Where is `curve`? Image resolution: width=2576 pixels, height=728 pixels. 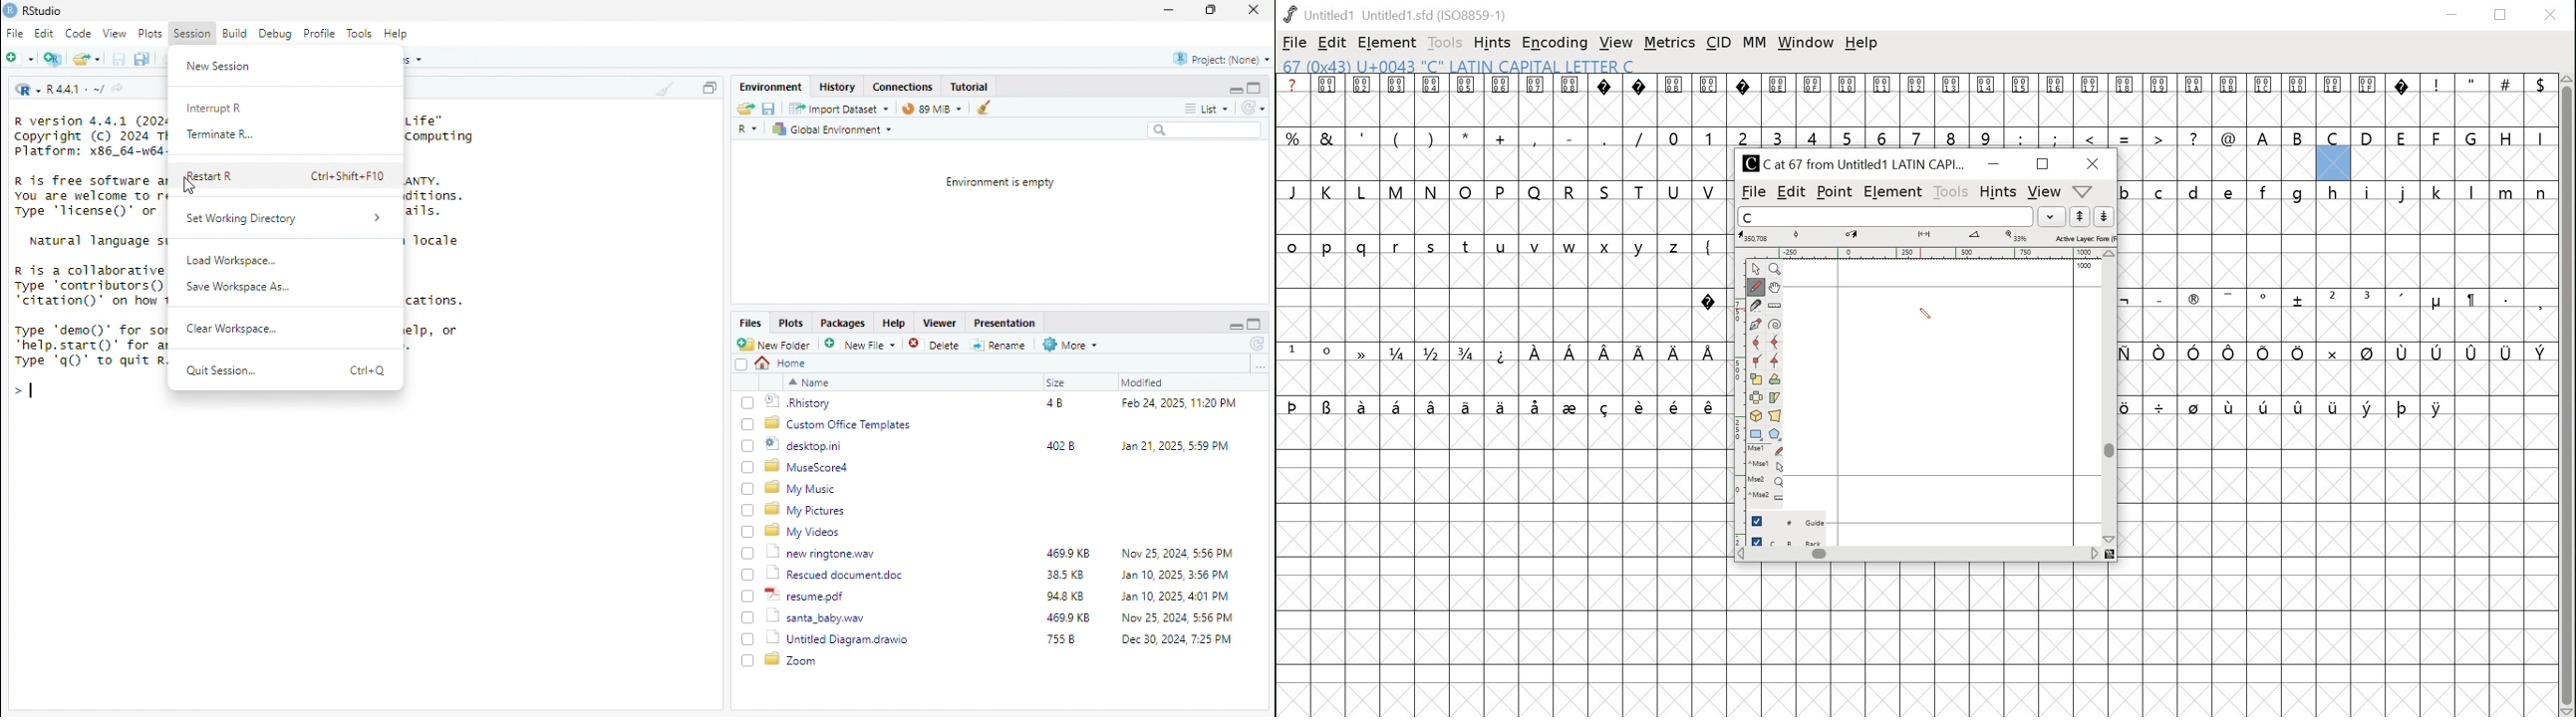
curve is located at coordinates (1759, 343).